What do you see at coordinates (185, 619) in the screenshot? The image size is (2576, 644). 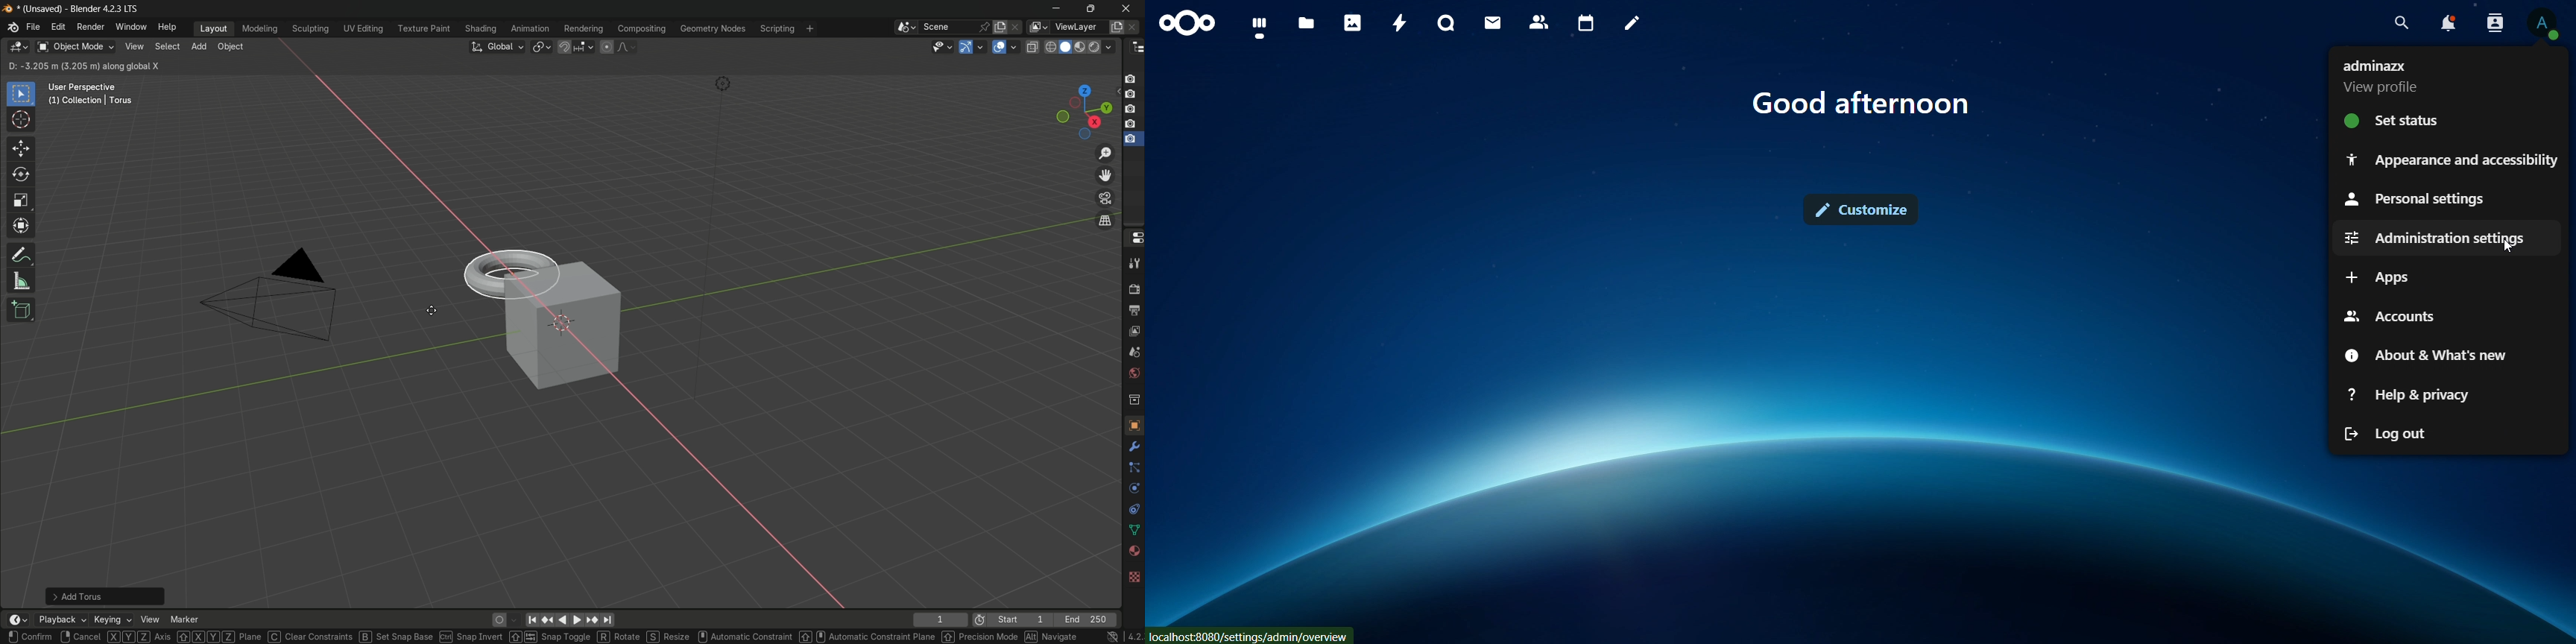 I see `marker` at bounding box center [185, 619].